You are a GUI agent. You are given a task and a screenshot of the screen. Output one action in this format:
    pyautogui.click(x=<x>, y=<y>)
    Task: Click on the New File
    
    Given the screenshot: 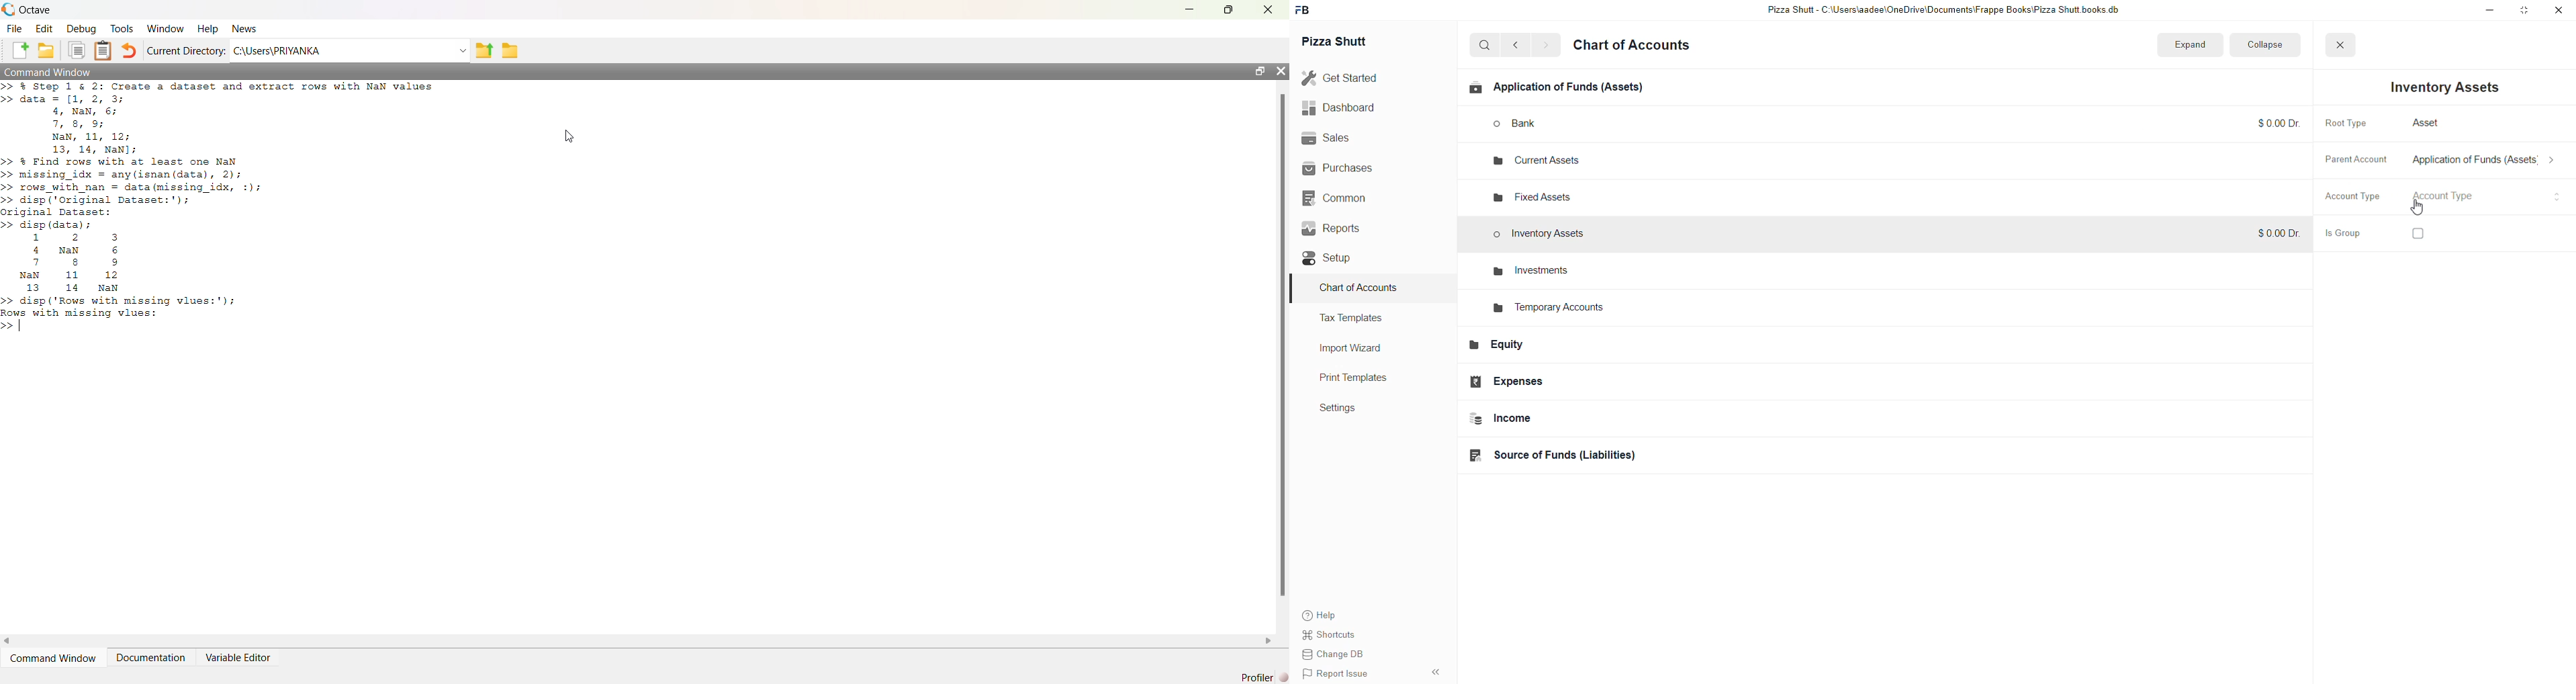 What is the action you would take?
    pyautogui.click(x=20, y=50)
    